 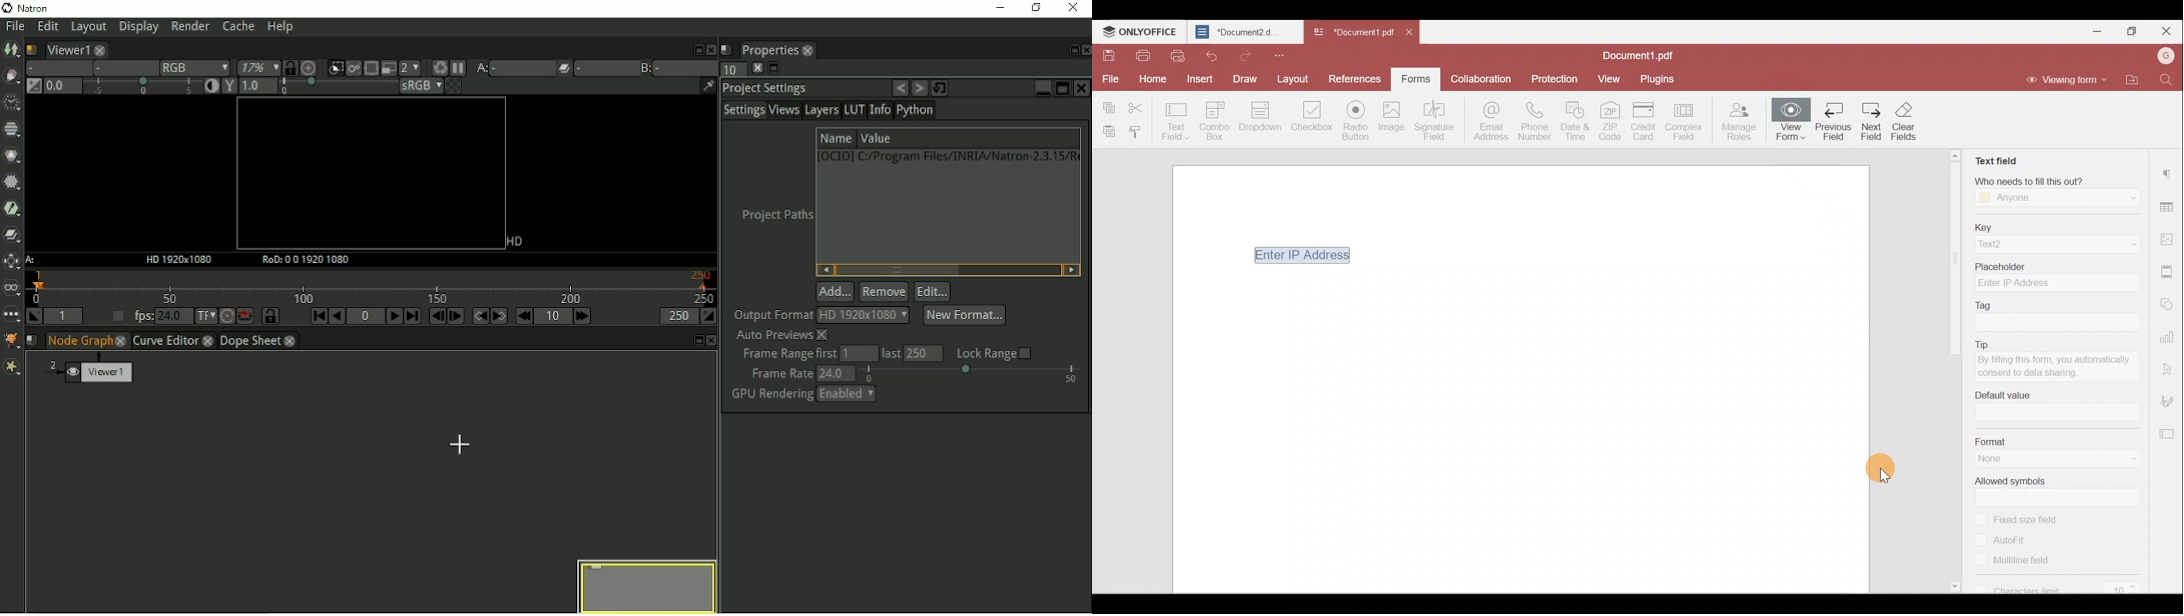 I want to click on Phone number, so click(x=1535, y=122).